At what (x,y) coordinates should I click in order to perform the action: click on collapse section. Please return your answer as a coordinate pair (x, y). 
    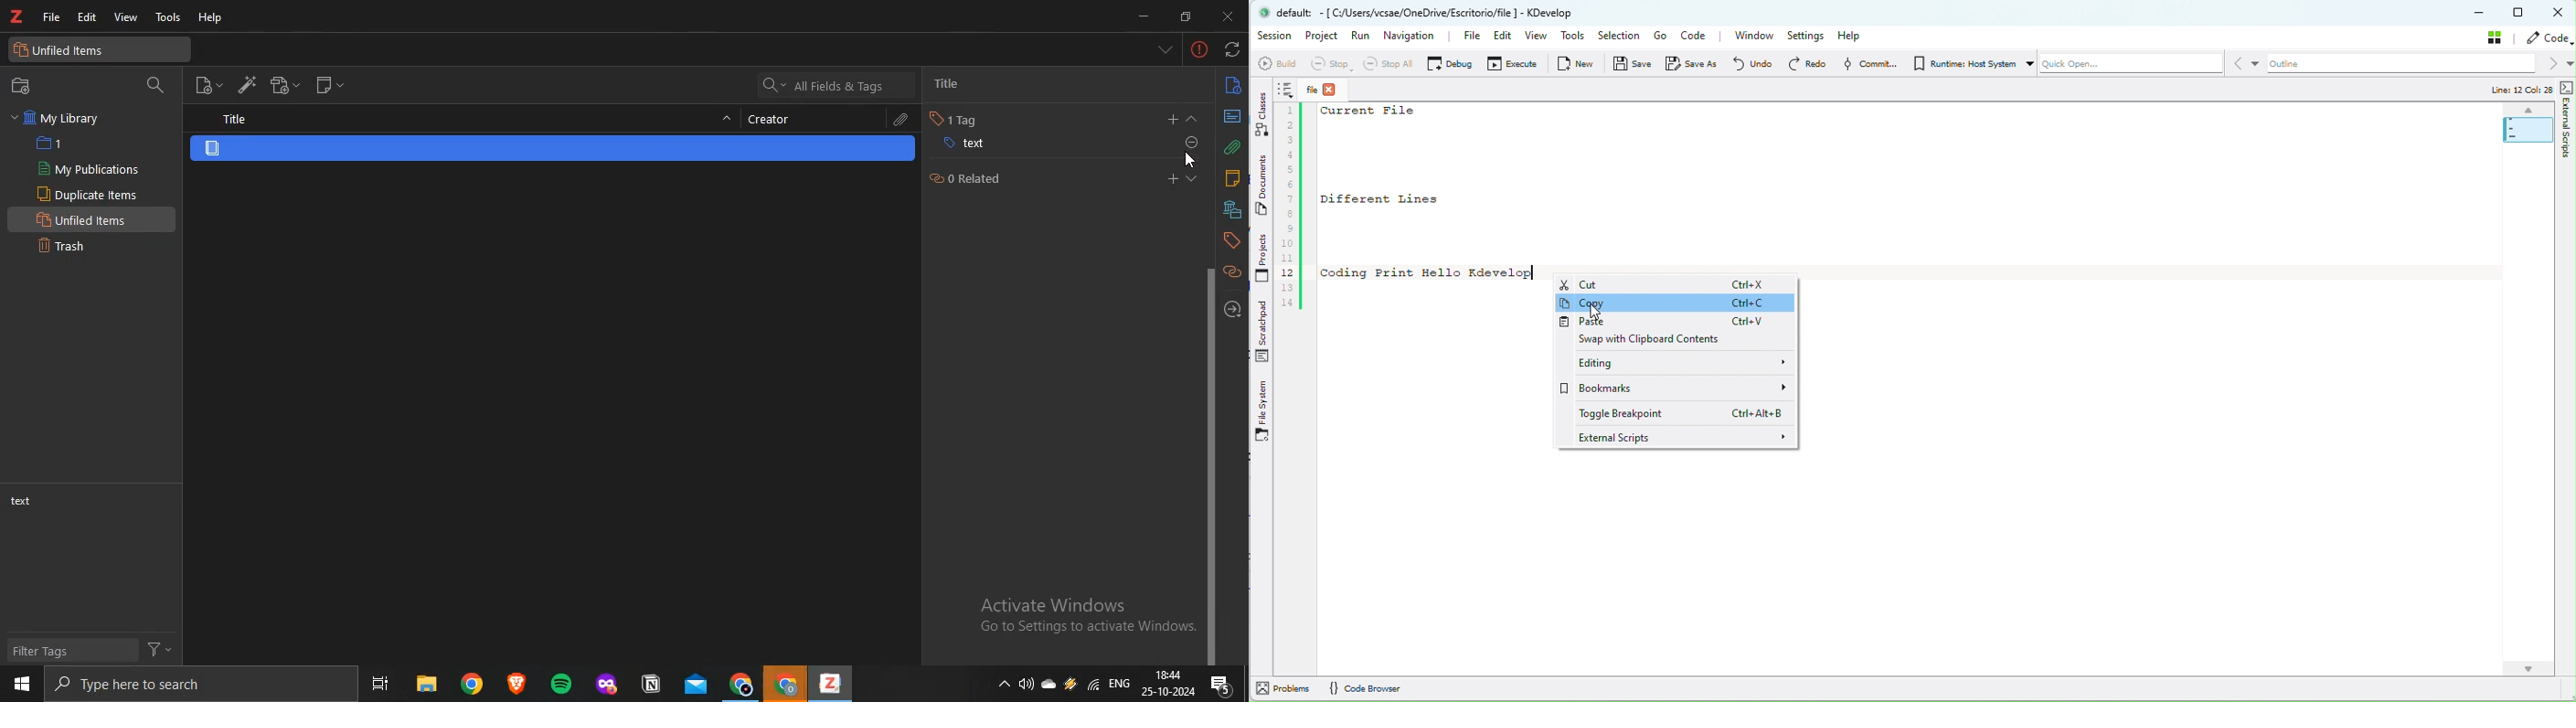
    Looking at the image, I should click on (1194, 119).